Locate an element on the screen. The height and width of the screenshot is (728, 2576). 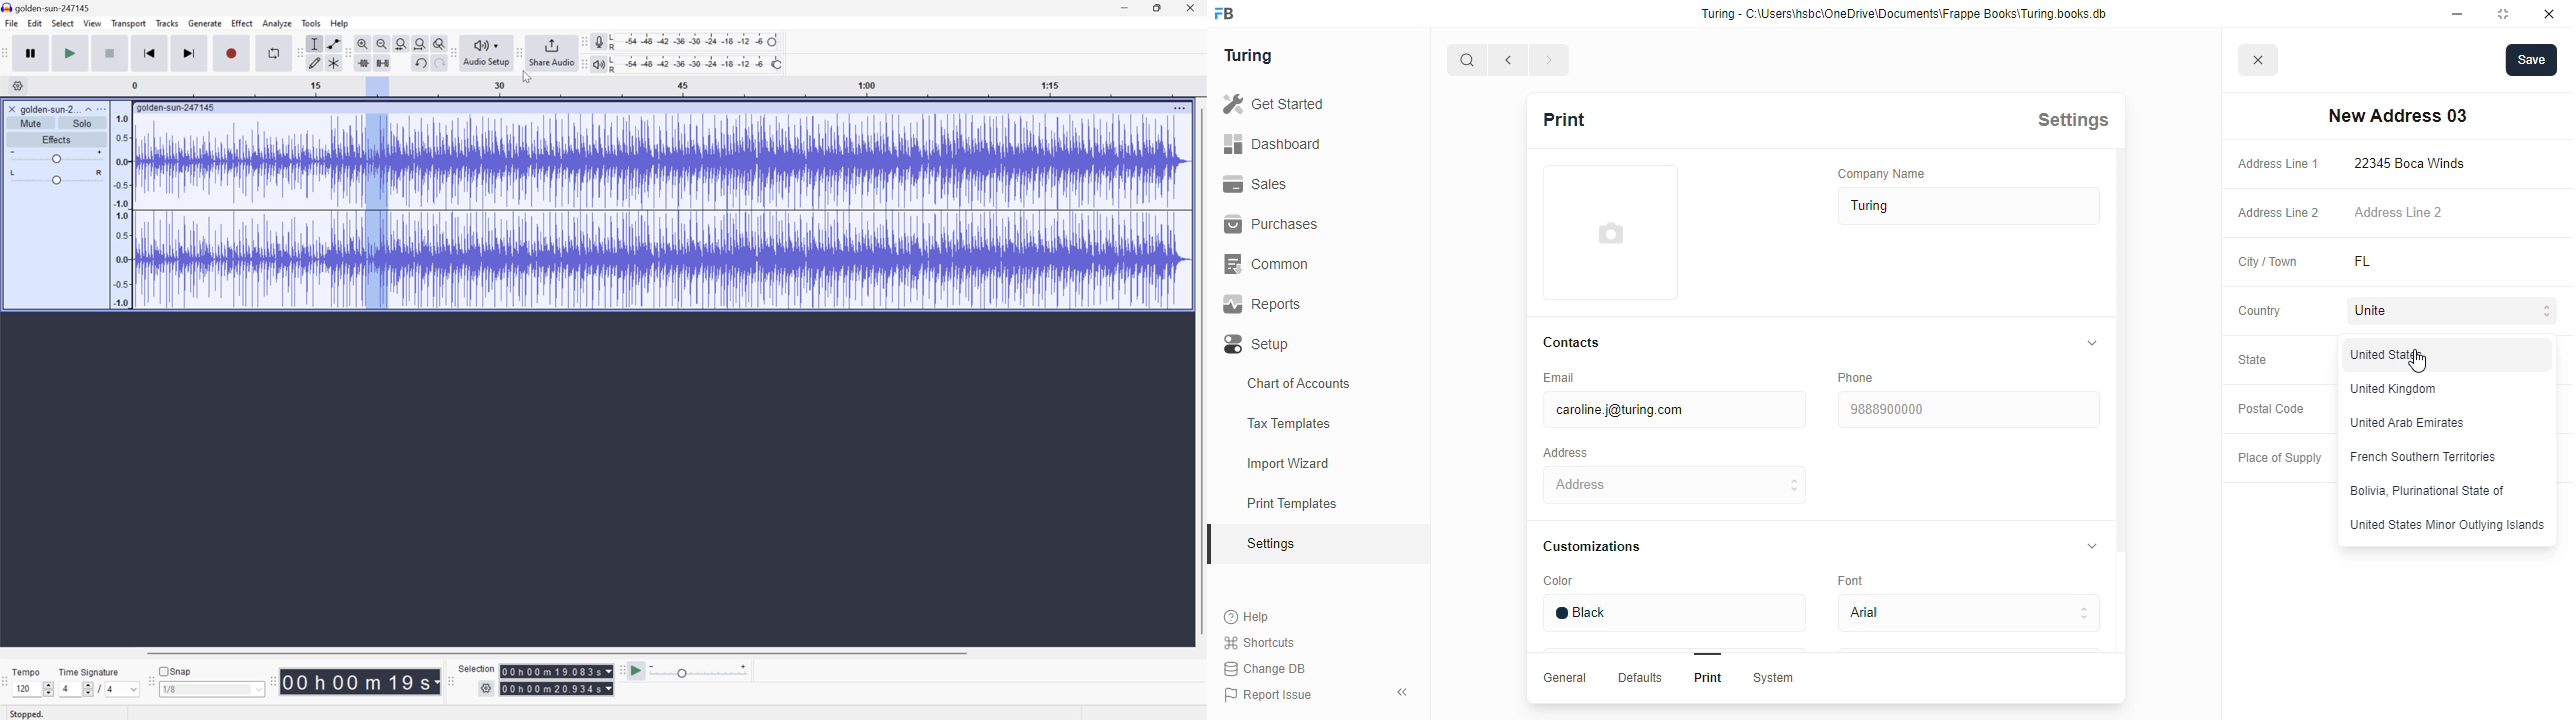
FB-logo is located at coordinates (1224, 13).